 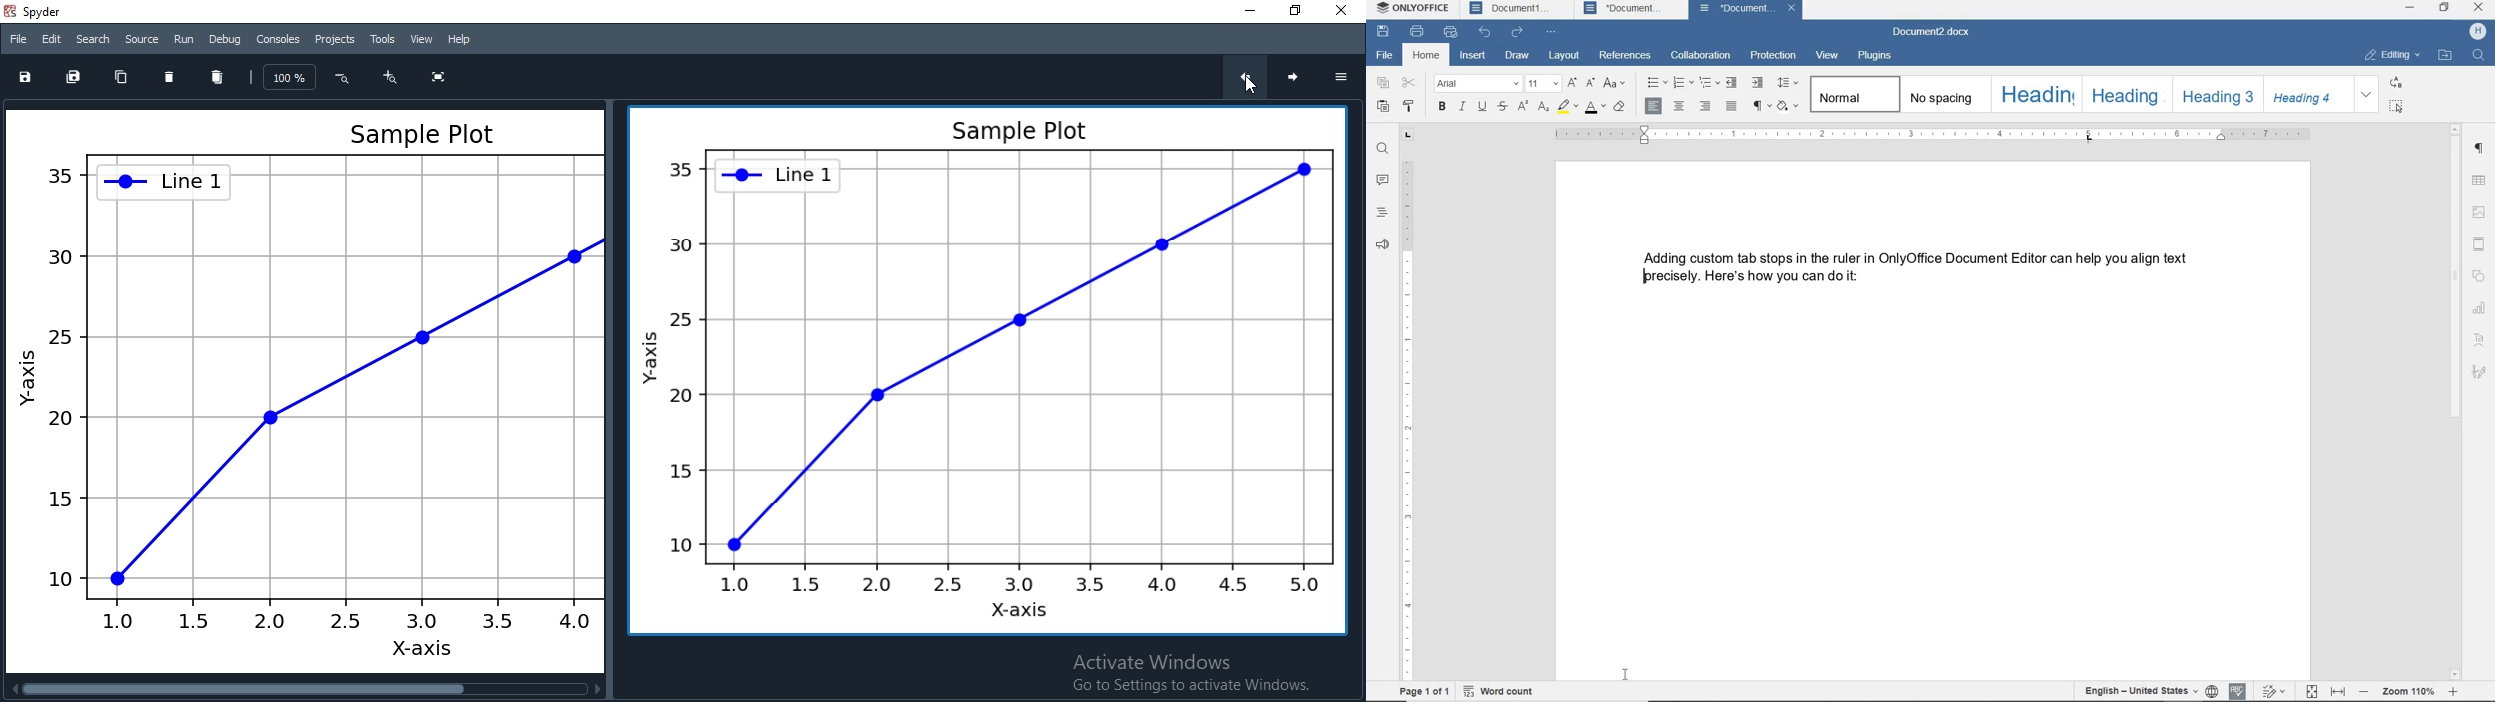 I want to click on clicked, so click(x=1247, y=81).